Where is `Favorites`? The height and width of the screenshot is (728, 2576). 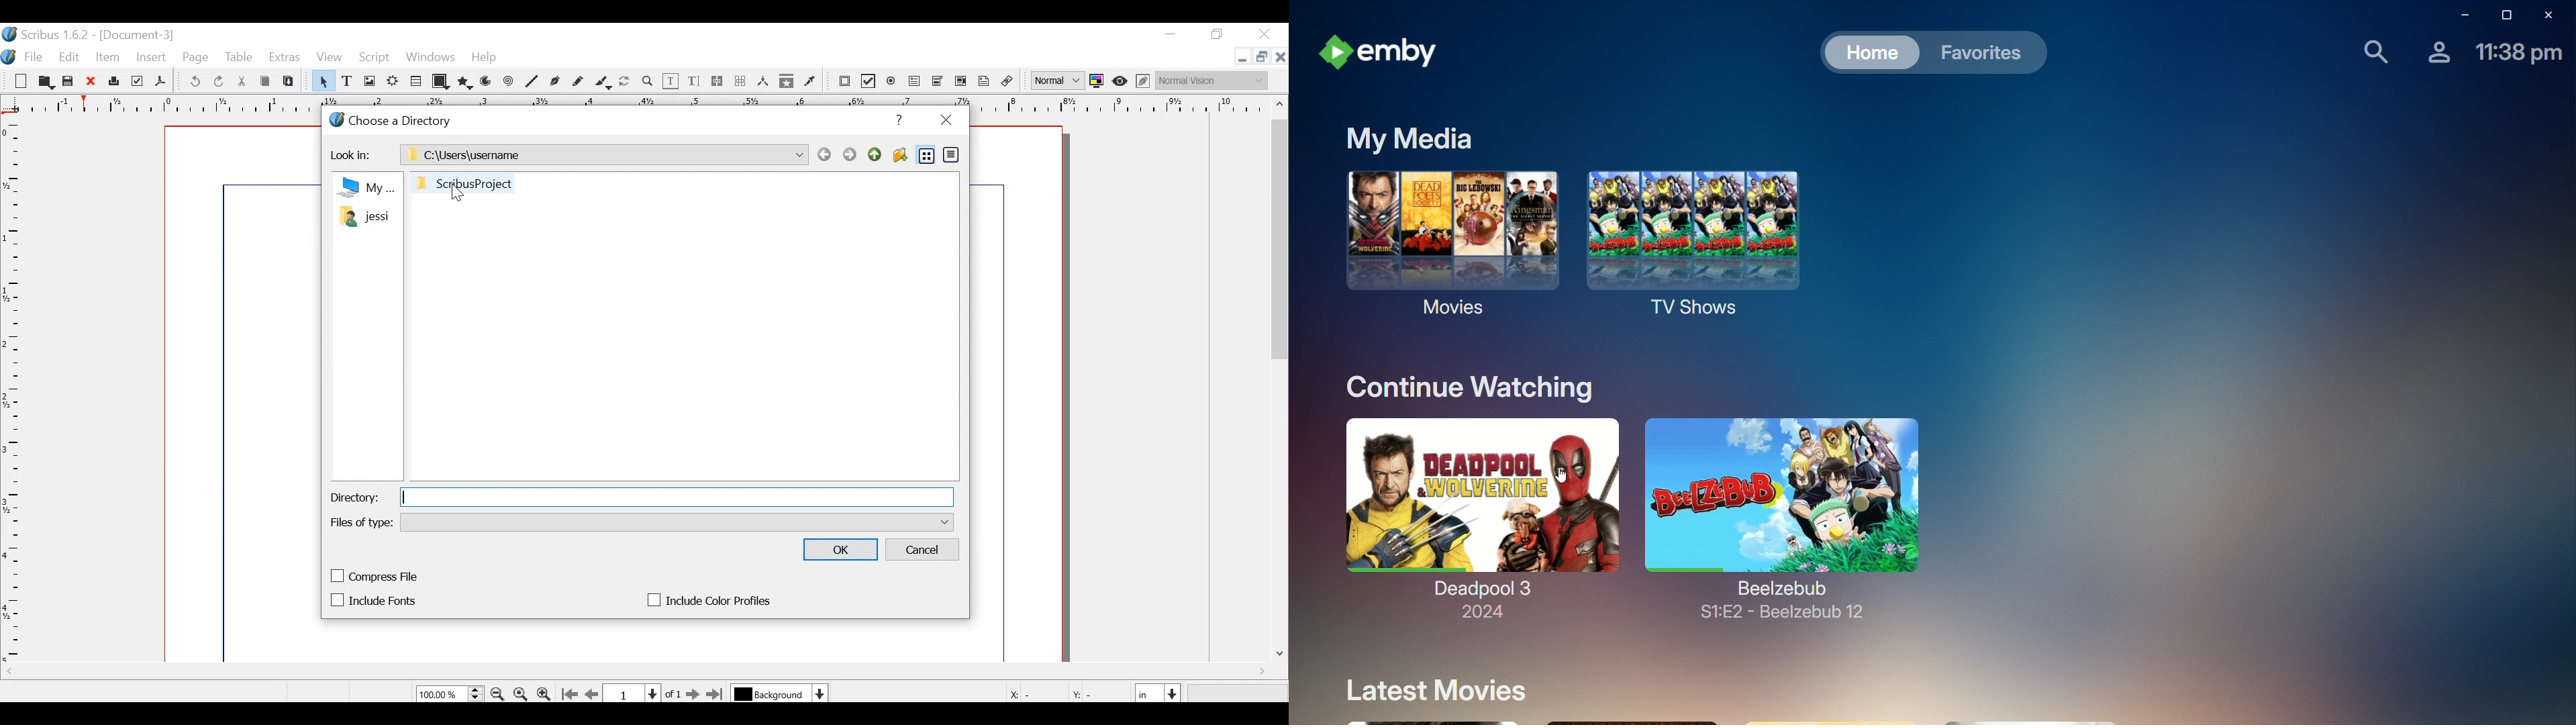 Favorites is located at coordinates (1974, 52).